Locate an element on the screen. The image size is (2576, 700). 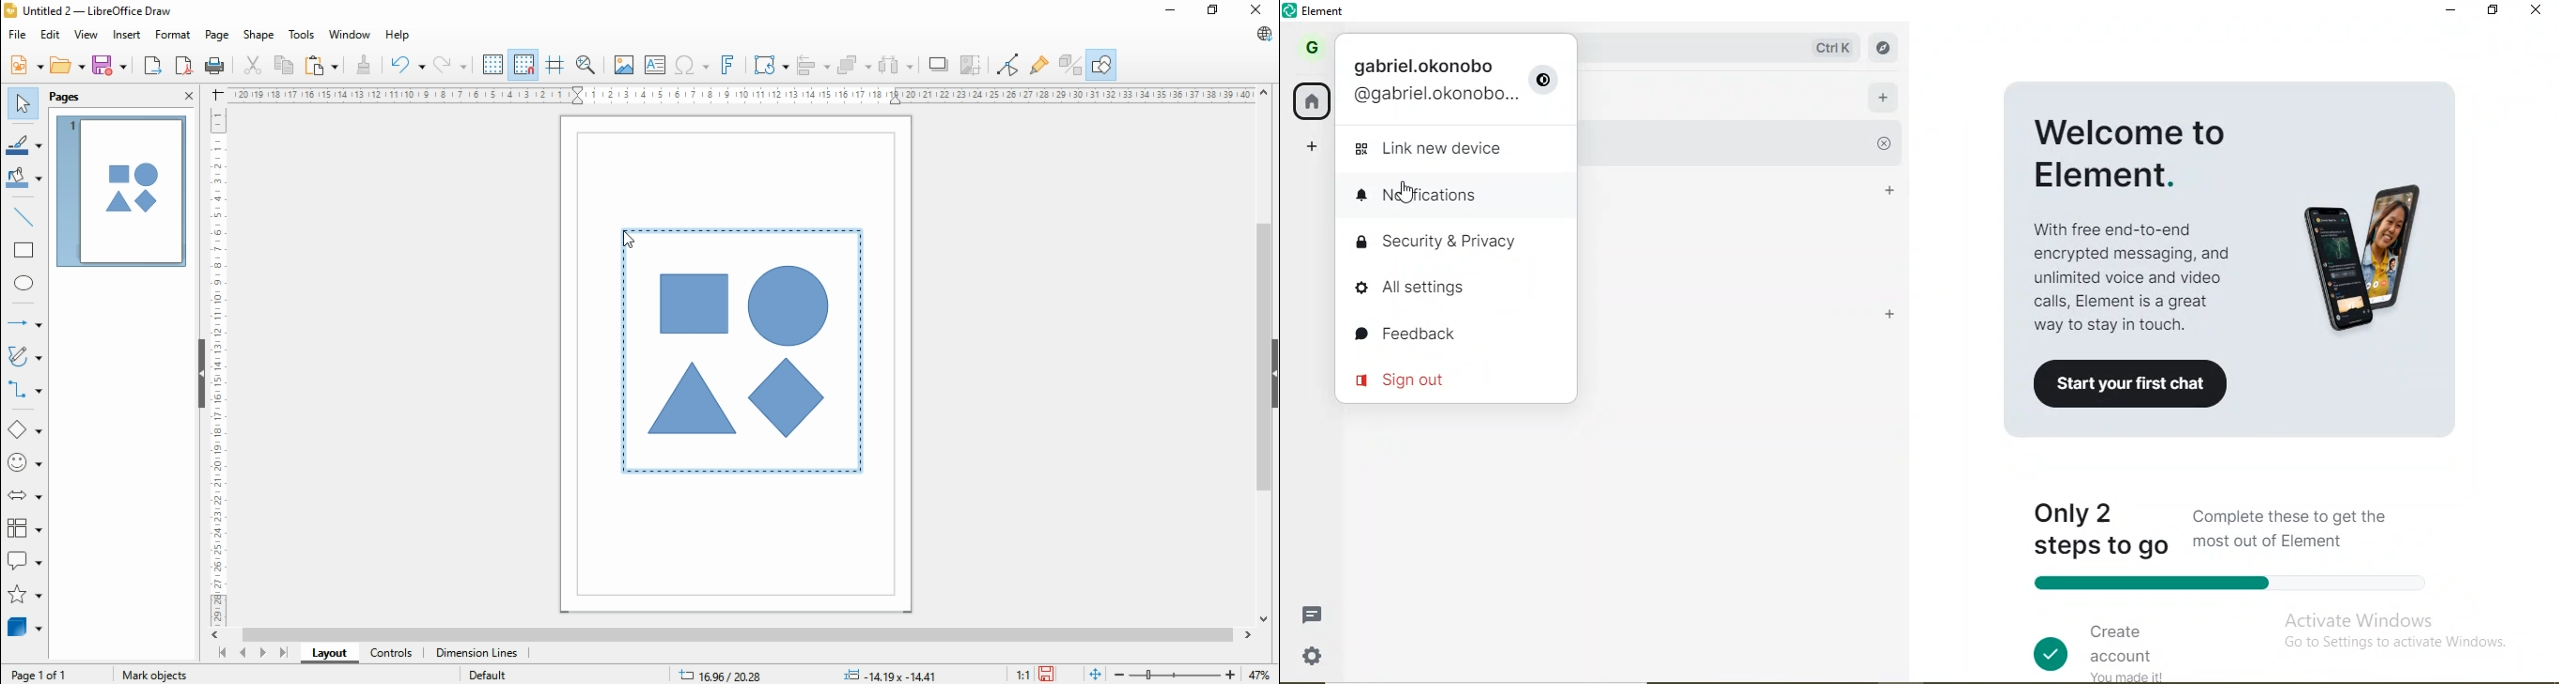
line color is located at coordinates (24, 143).